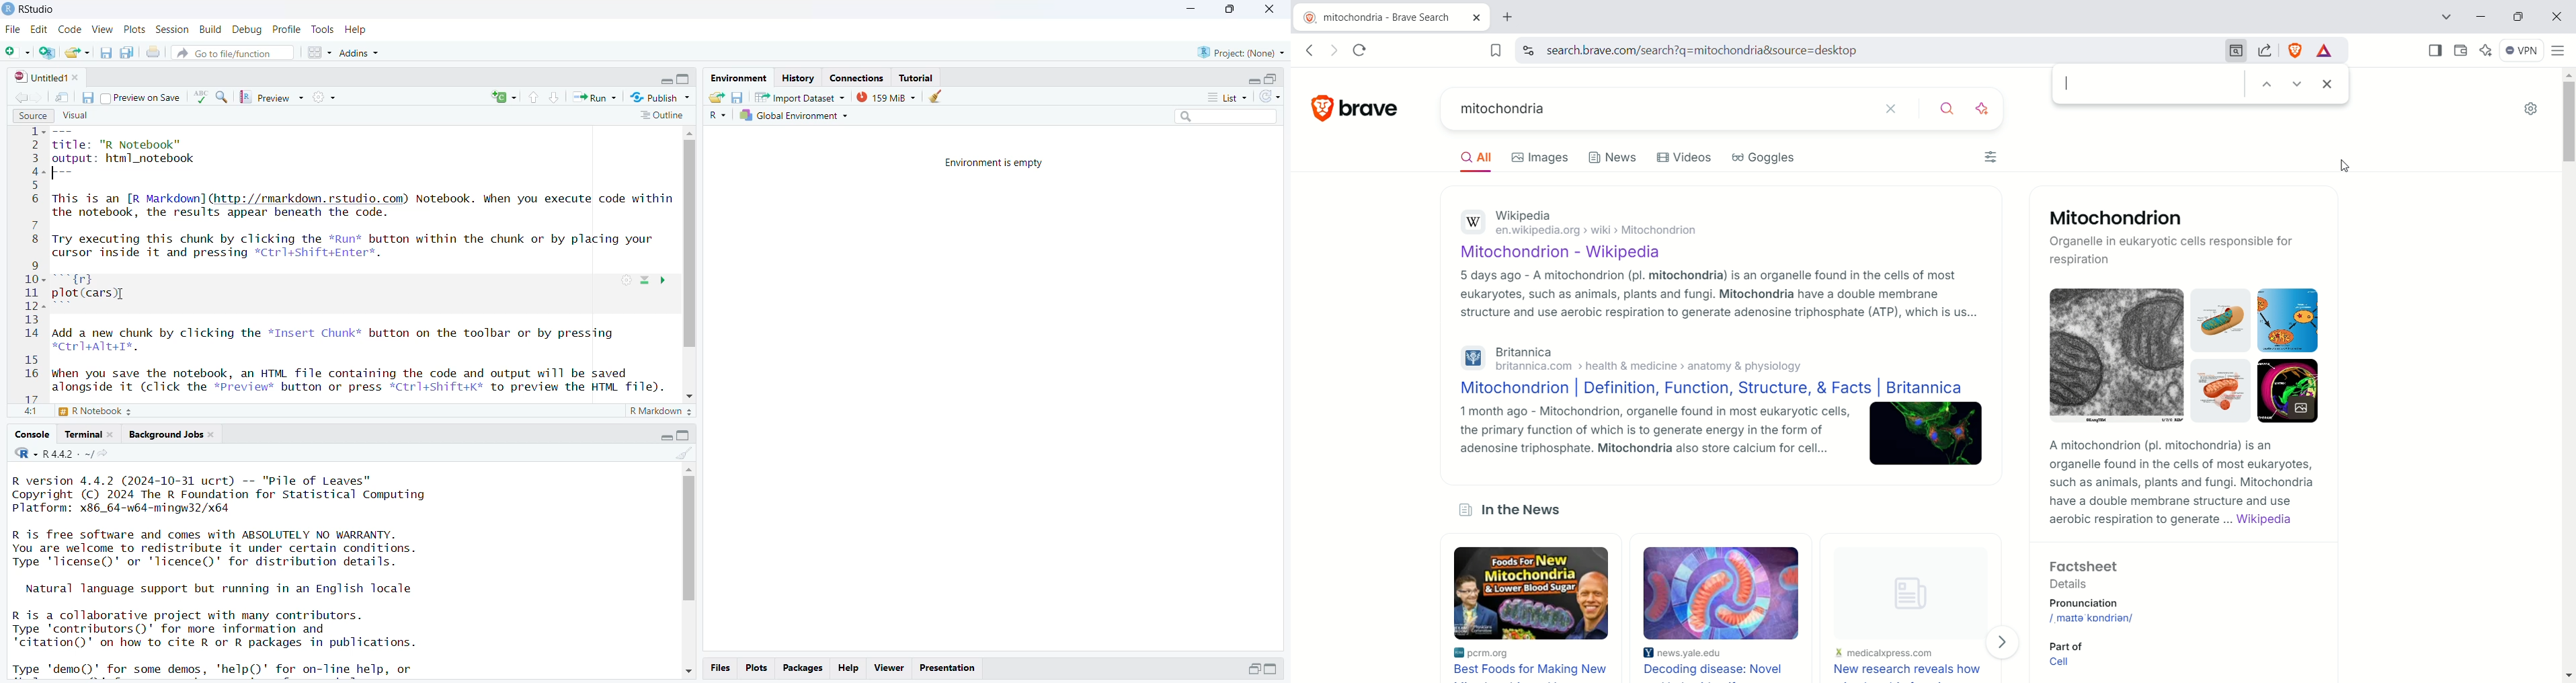 The height and width of the screenshot is (700, 2576). What do you see at coordinates (320, 52) in the screenshot?
I see `workspace panes` at bounding box center [320, 52].